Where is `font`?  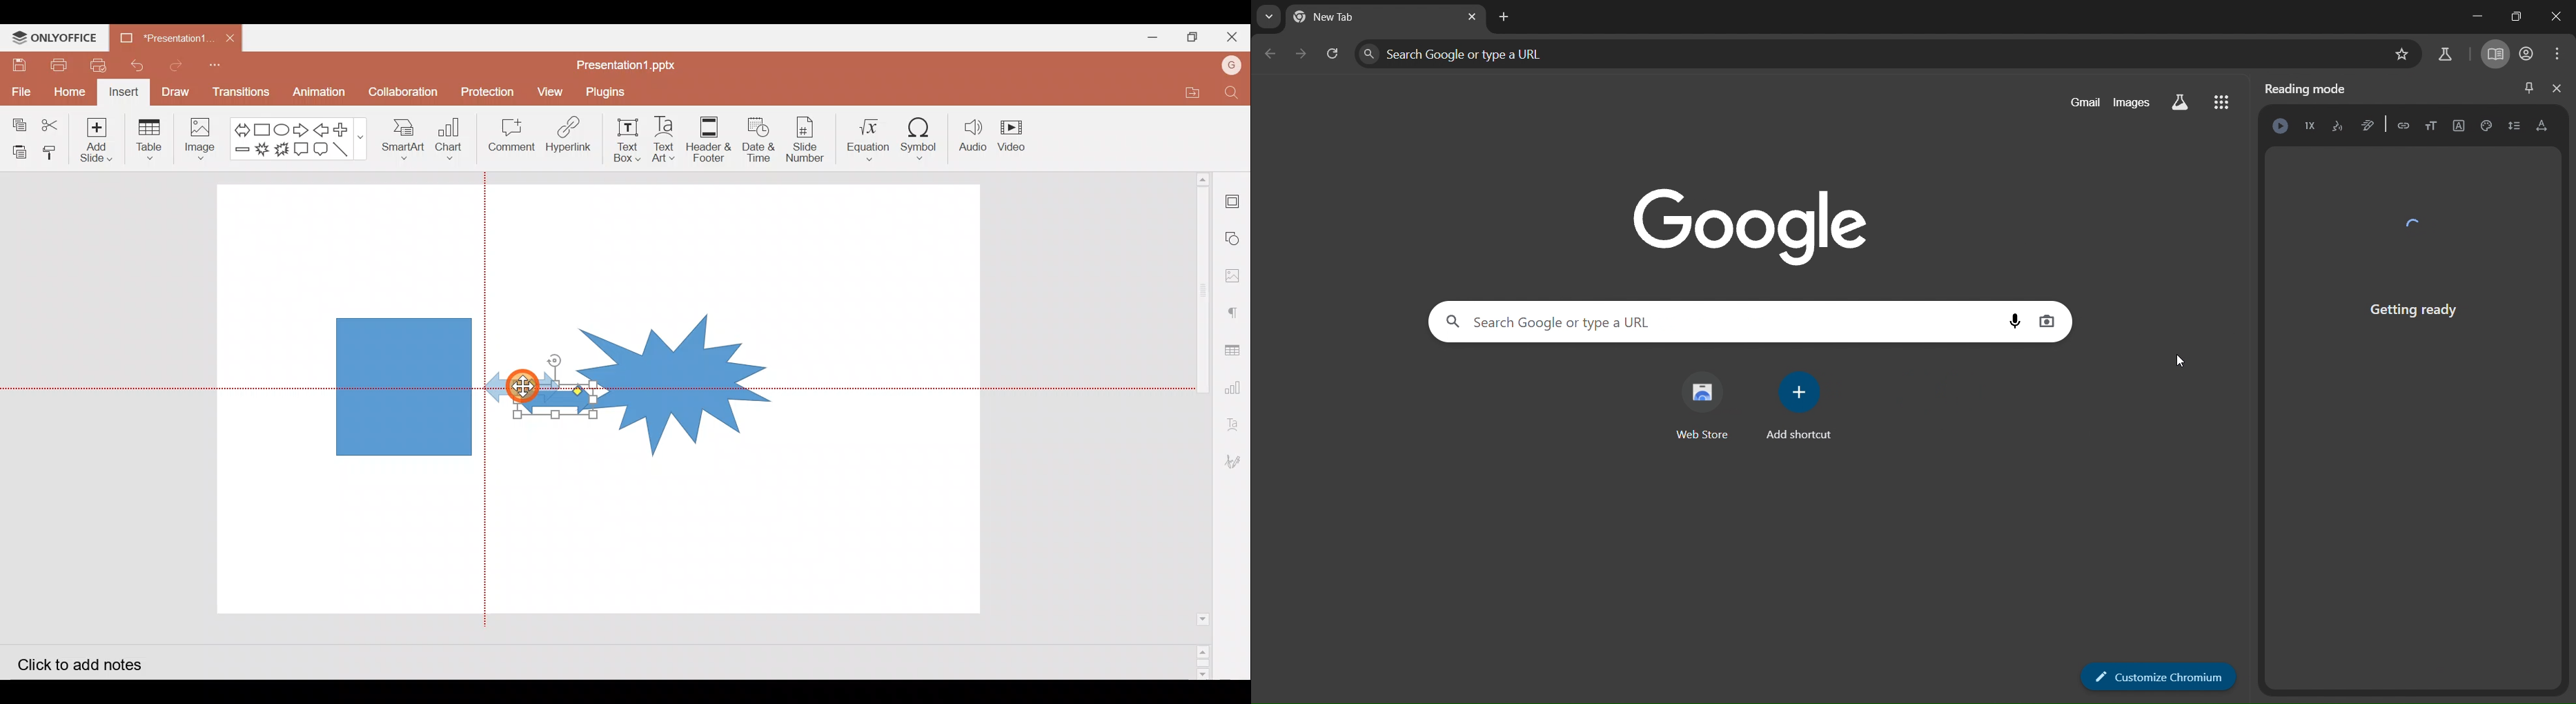
font is located at coordinates (2457, 126).